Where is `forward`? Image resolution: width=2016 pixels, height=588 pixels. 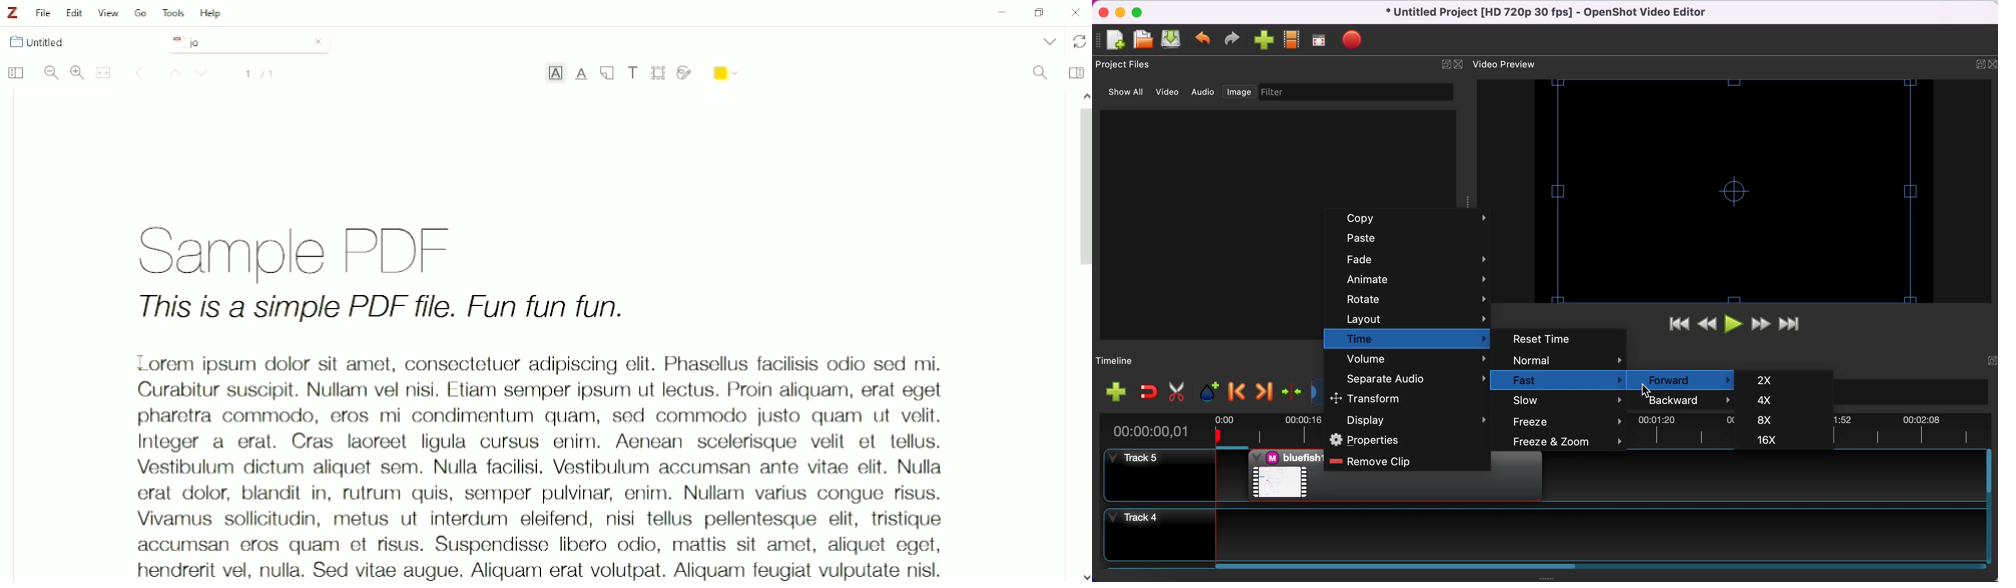 forward is located at coordinates (1684, 380).